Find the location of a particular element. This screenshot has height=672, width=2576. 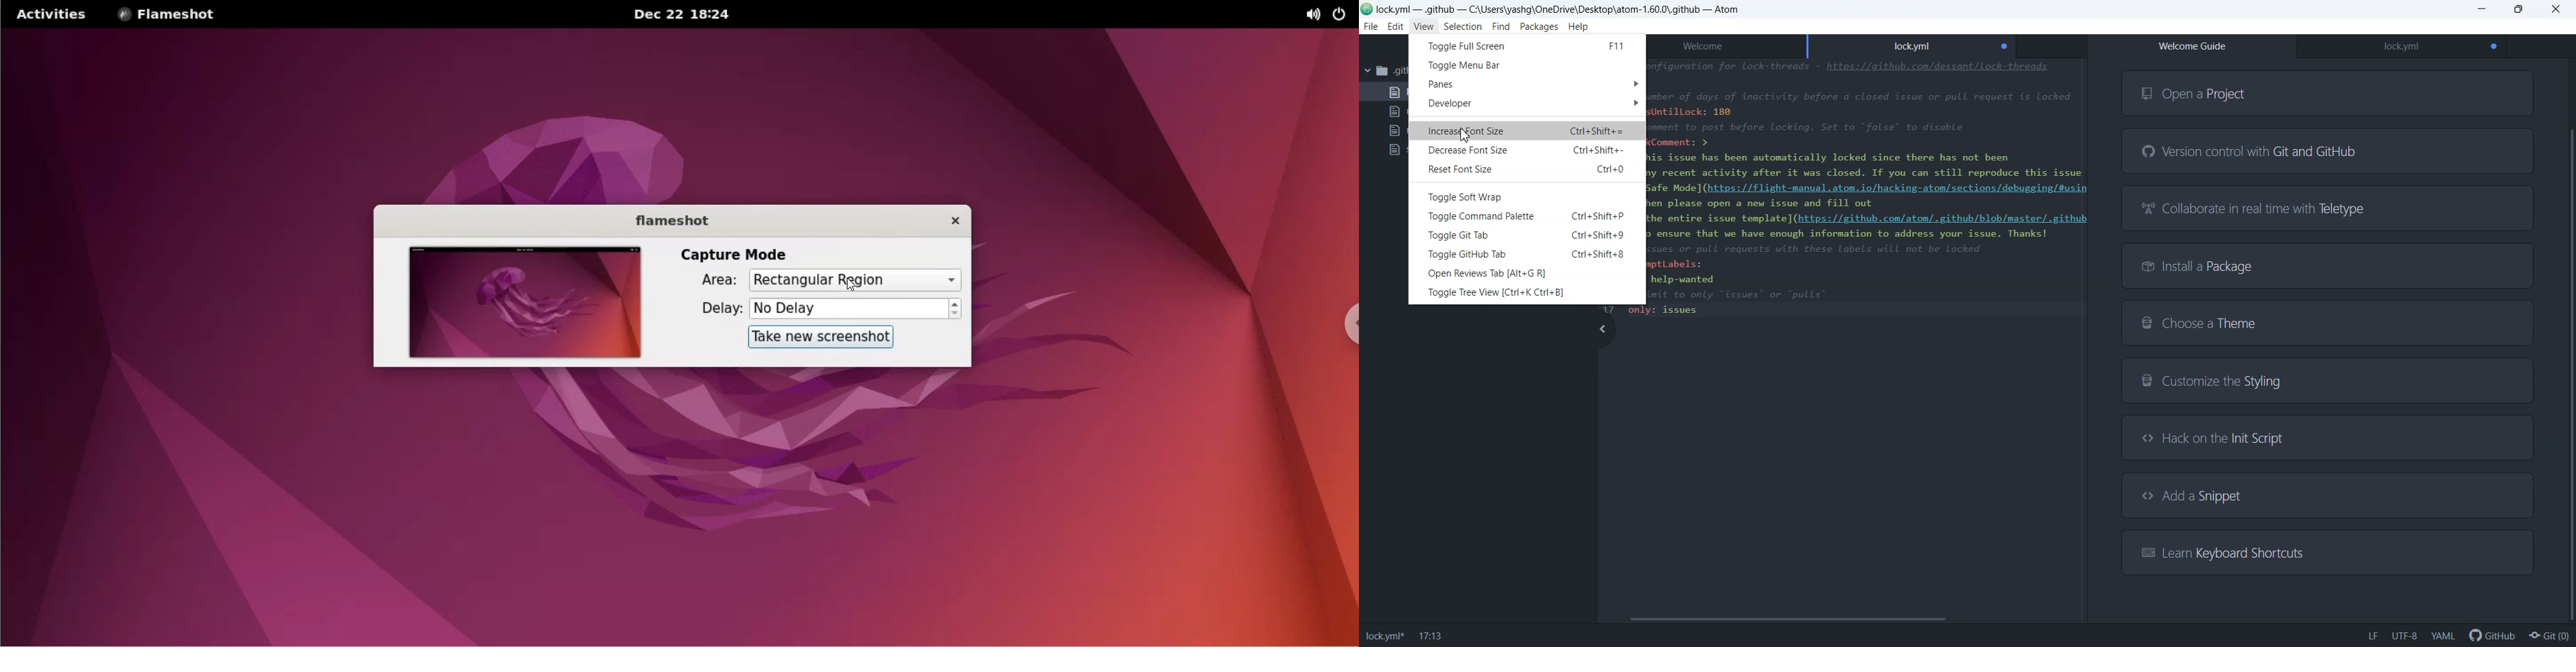

Decreased font size is located at coordinates (1527, 151).